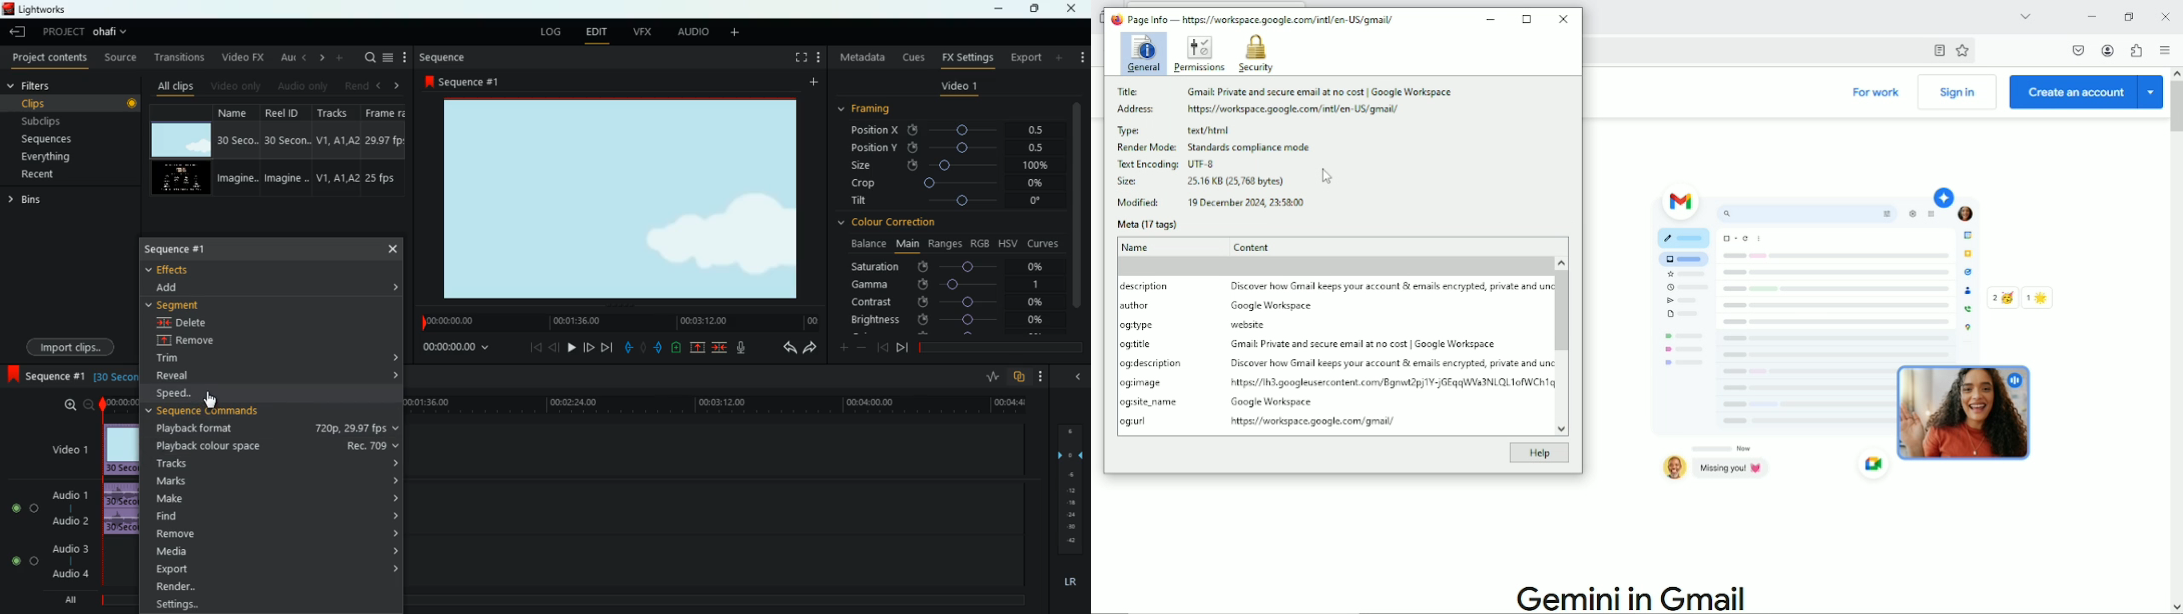 The image size is (2184, 616). What do you see at coordinates (1148, 288) in the screenshot?
I see `description` at bounding box center [1148, 288].